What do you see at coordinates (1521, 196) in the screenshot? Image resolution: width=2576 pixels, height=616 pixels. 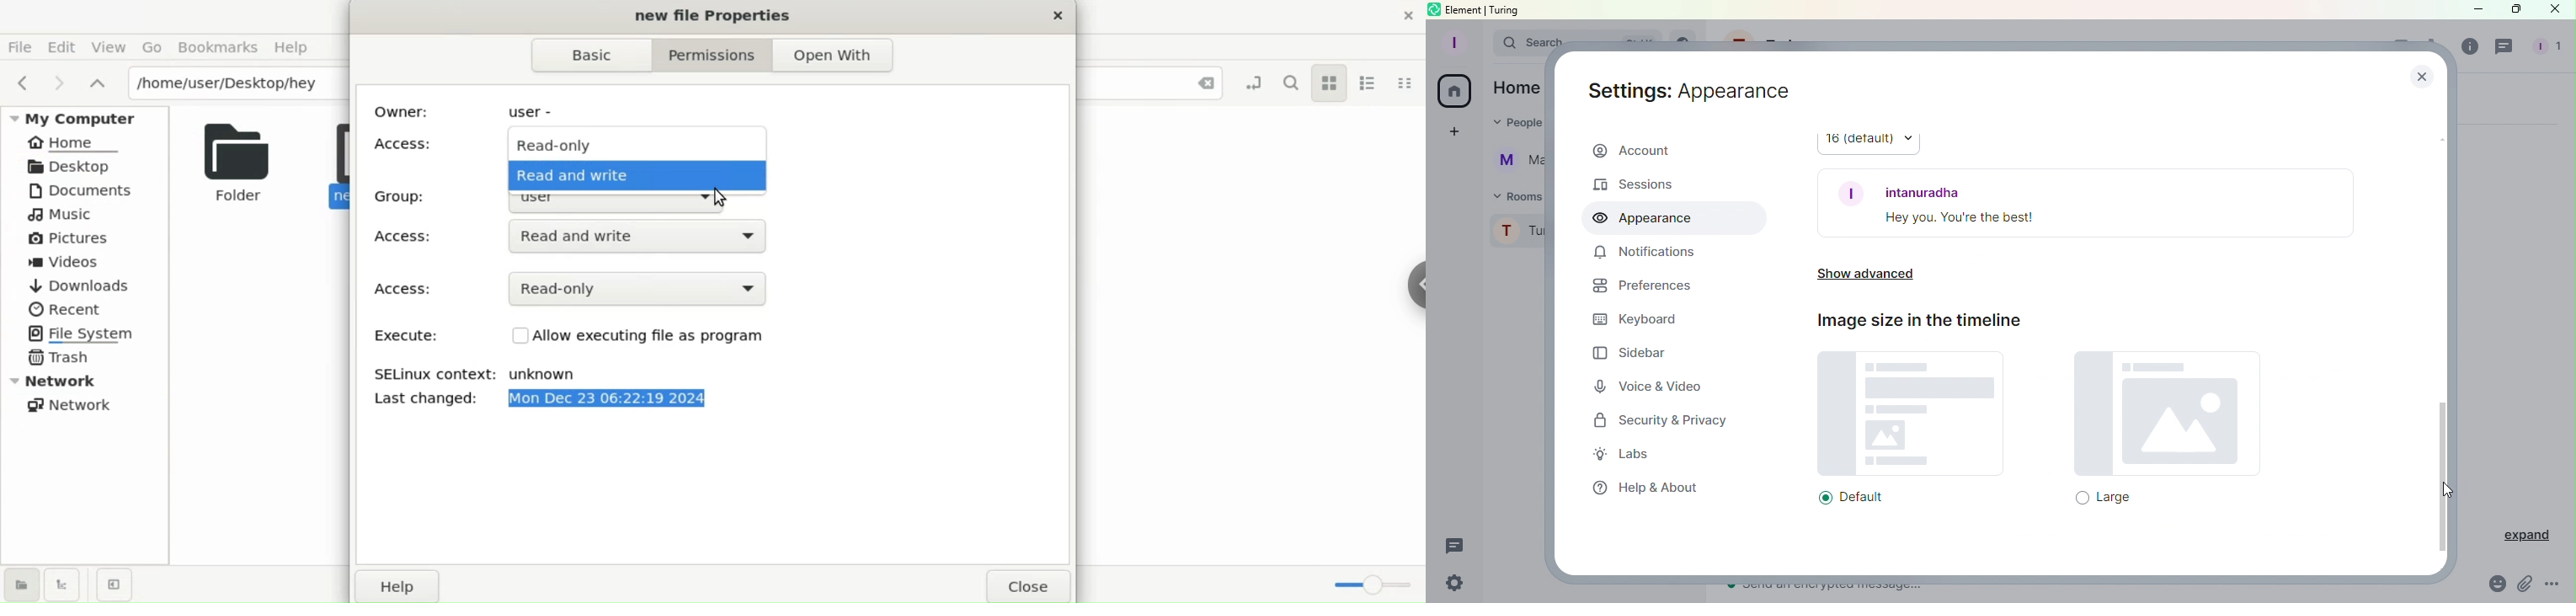 I see `Rooms` at bounding box center [1521, 196].